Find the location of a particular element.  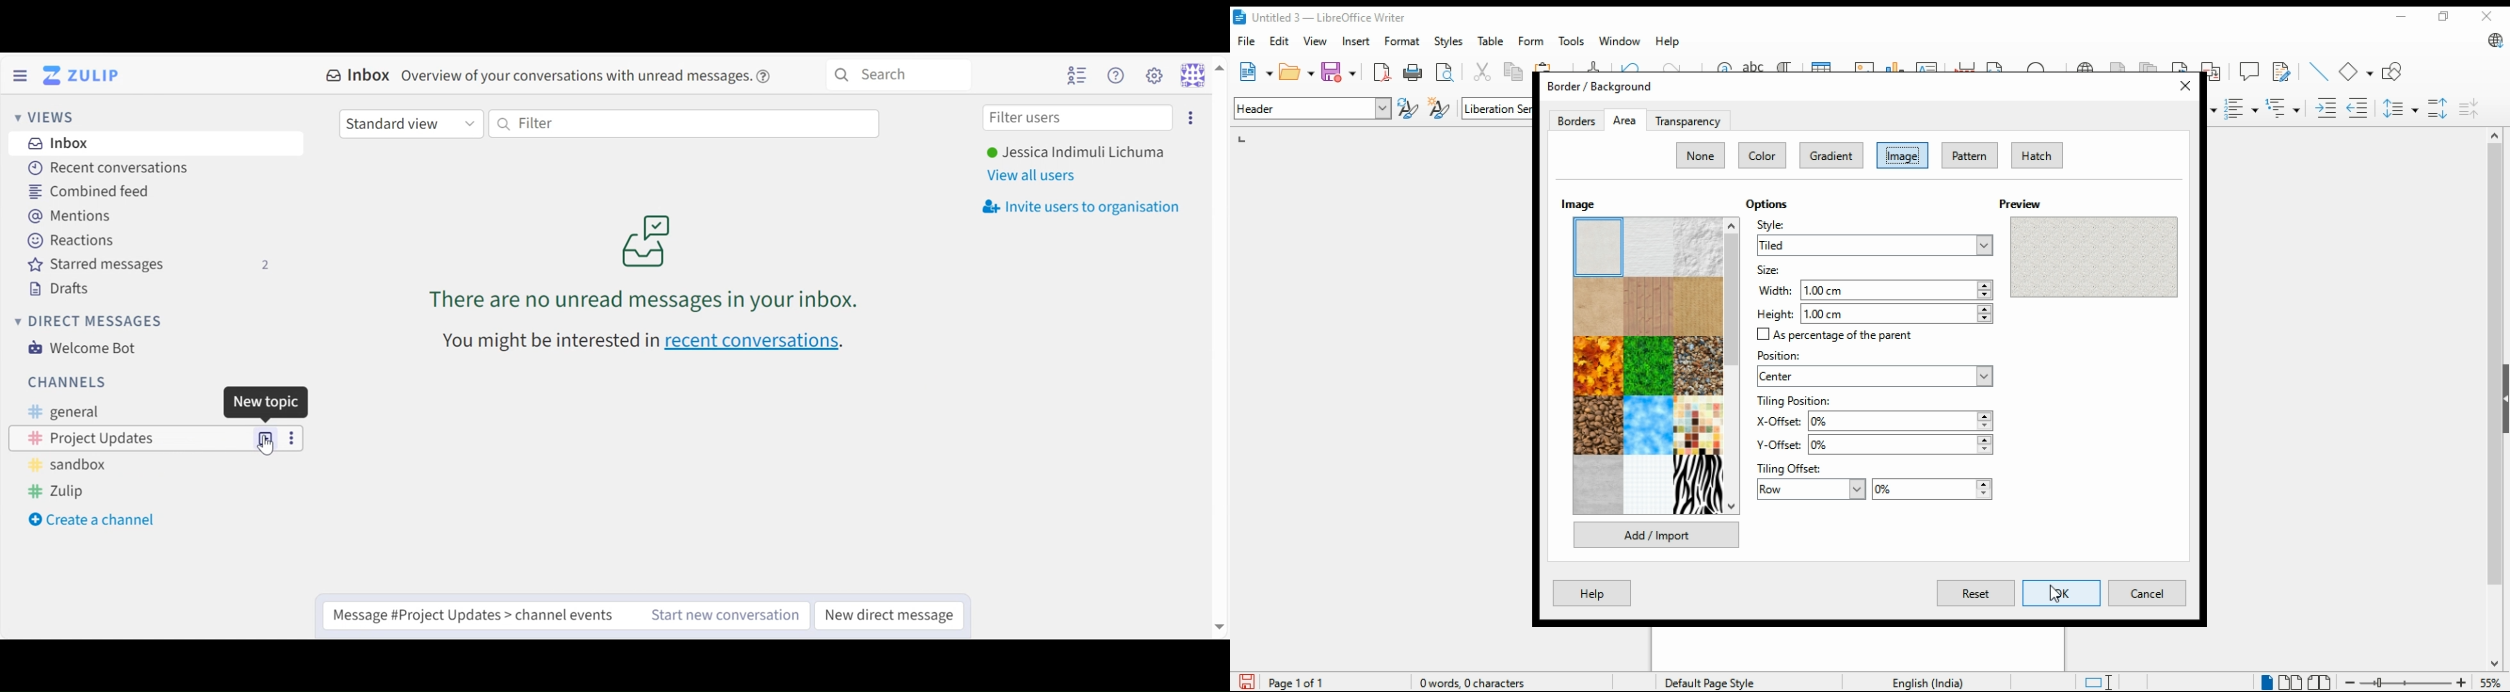

insert table is located at coordinates (1827, 65).